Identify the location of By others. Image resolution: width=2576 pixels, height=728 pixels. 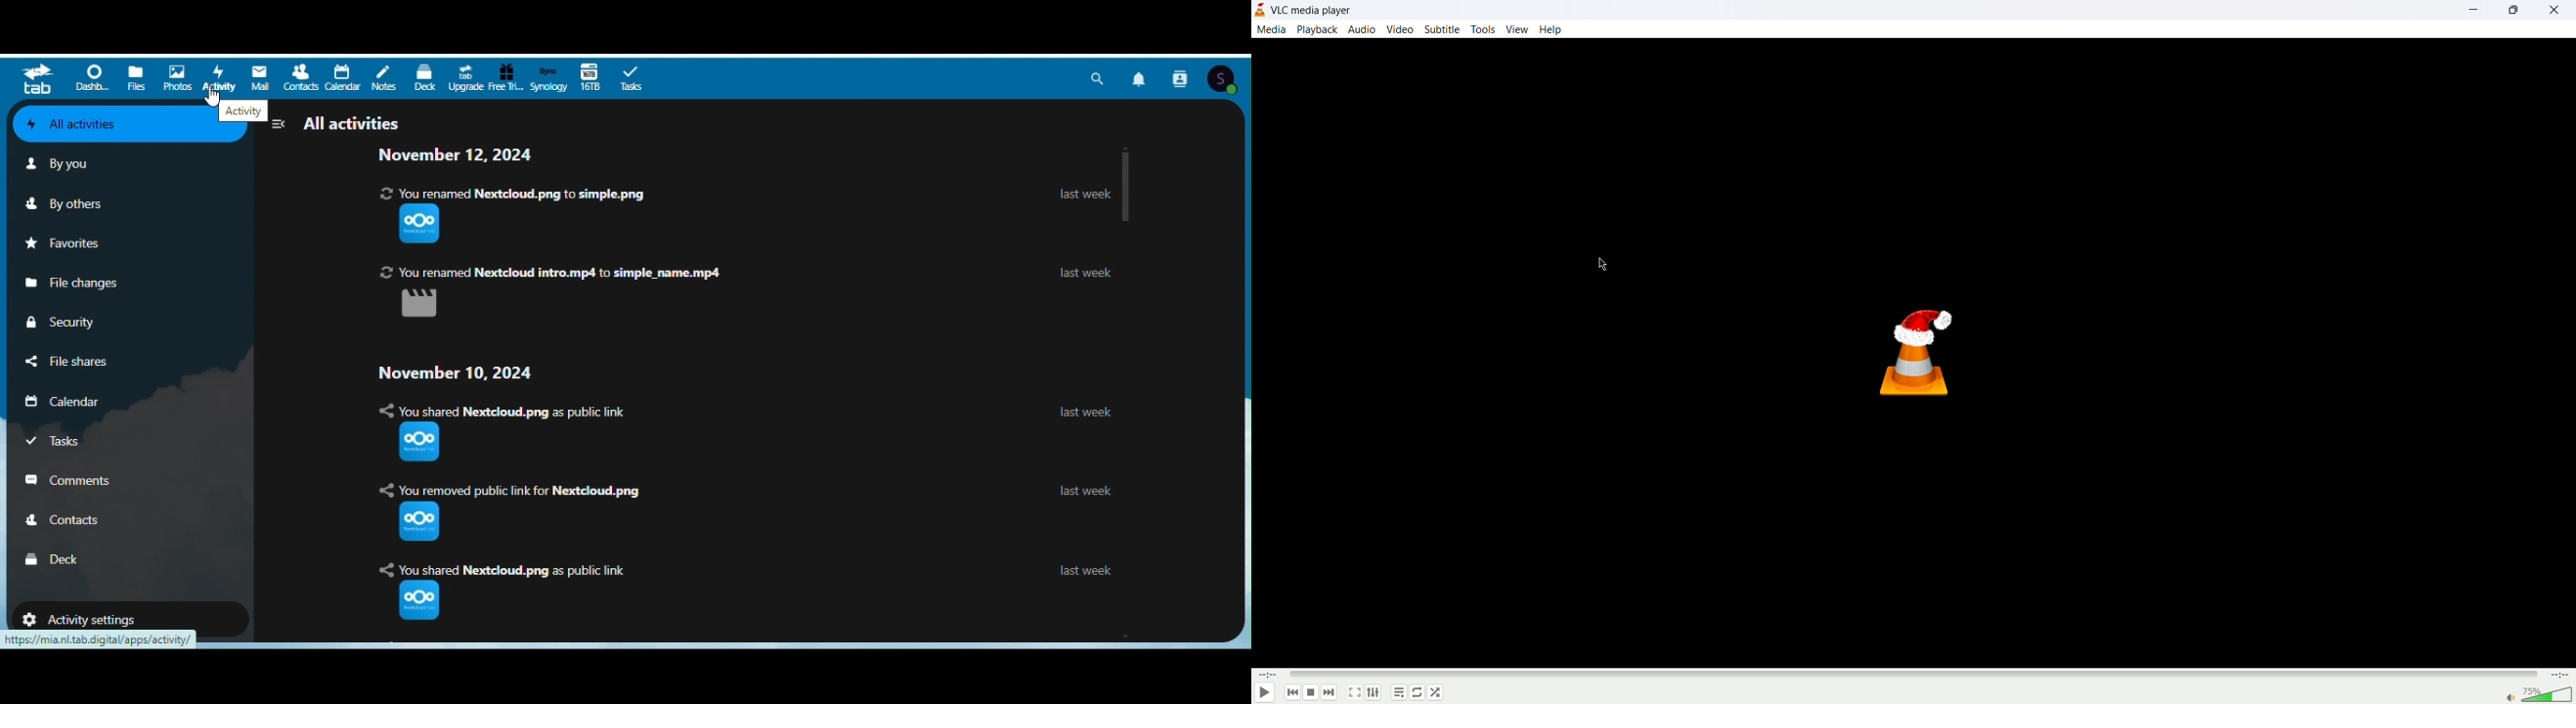
(67, 201).